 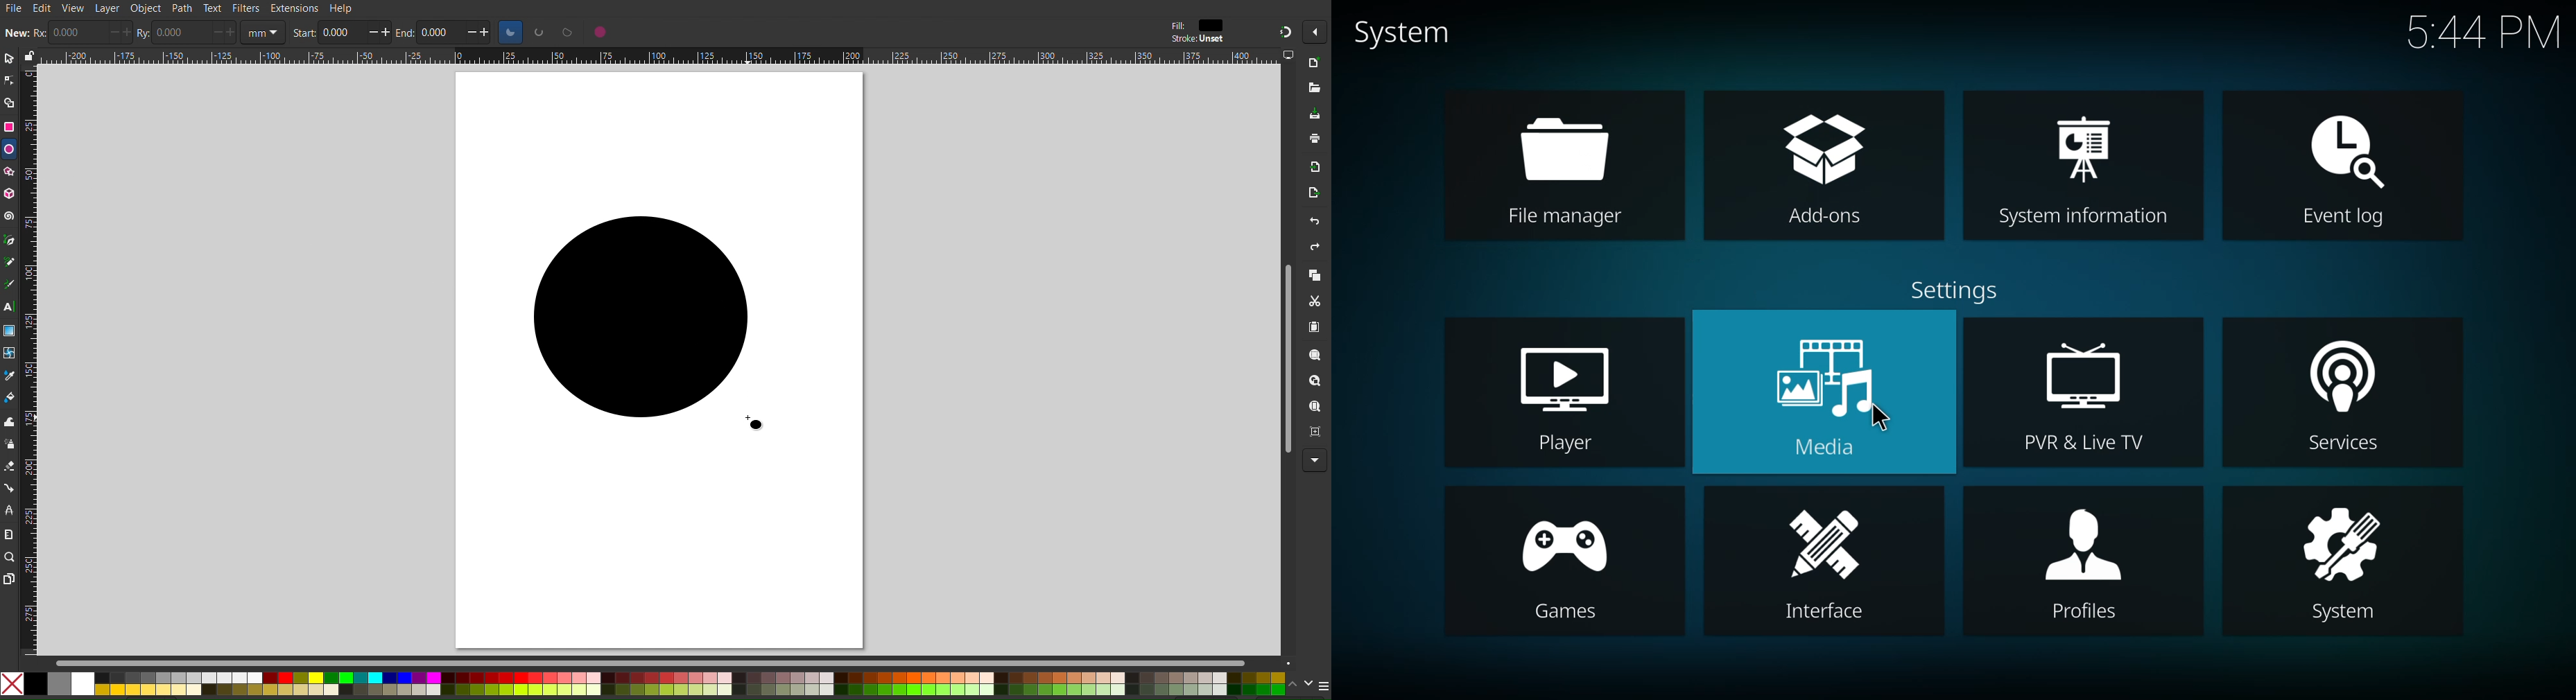 What do you see at coordinates (1286, 353) in the screenshot?
I see `Scrollbar` at bounding box center [1286, 353].